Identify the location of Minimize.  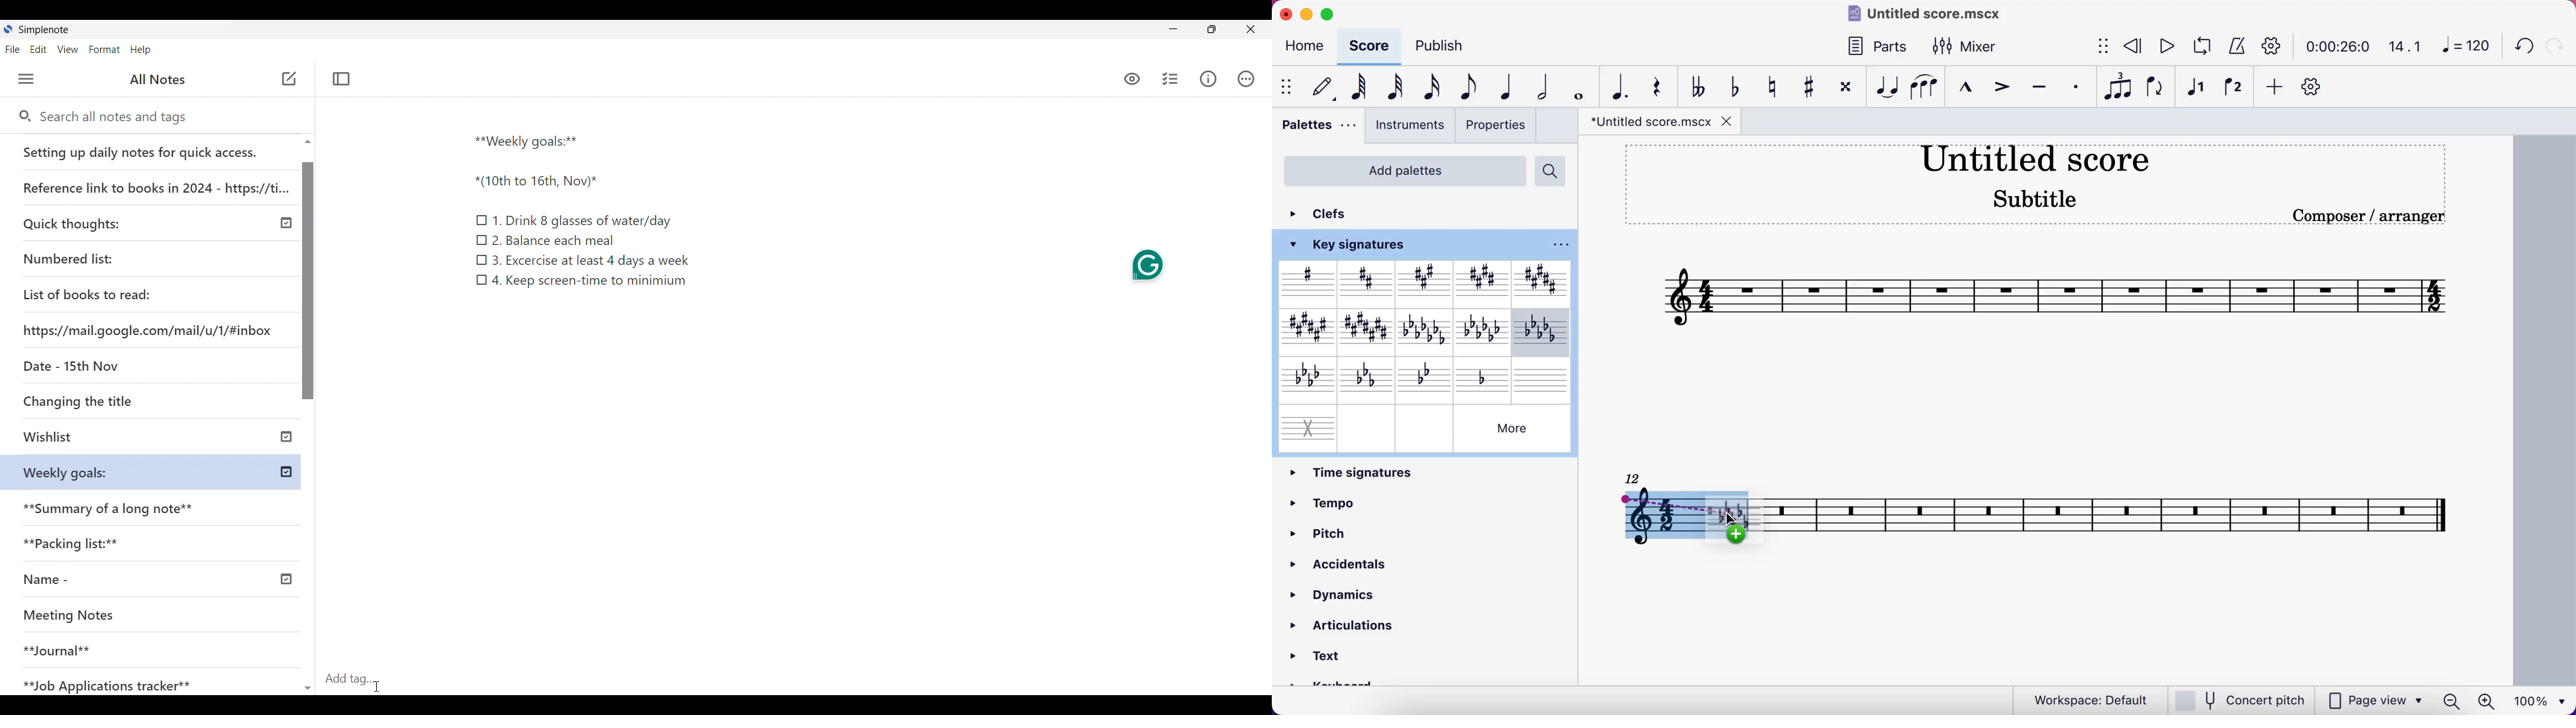
(1173, 28).